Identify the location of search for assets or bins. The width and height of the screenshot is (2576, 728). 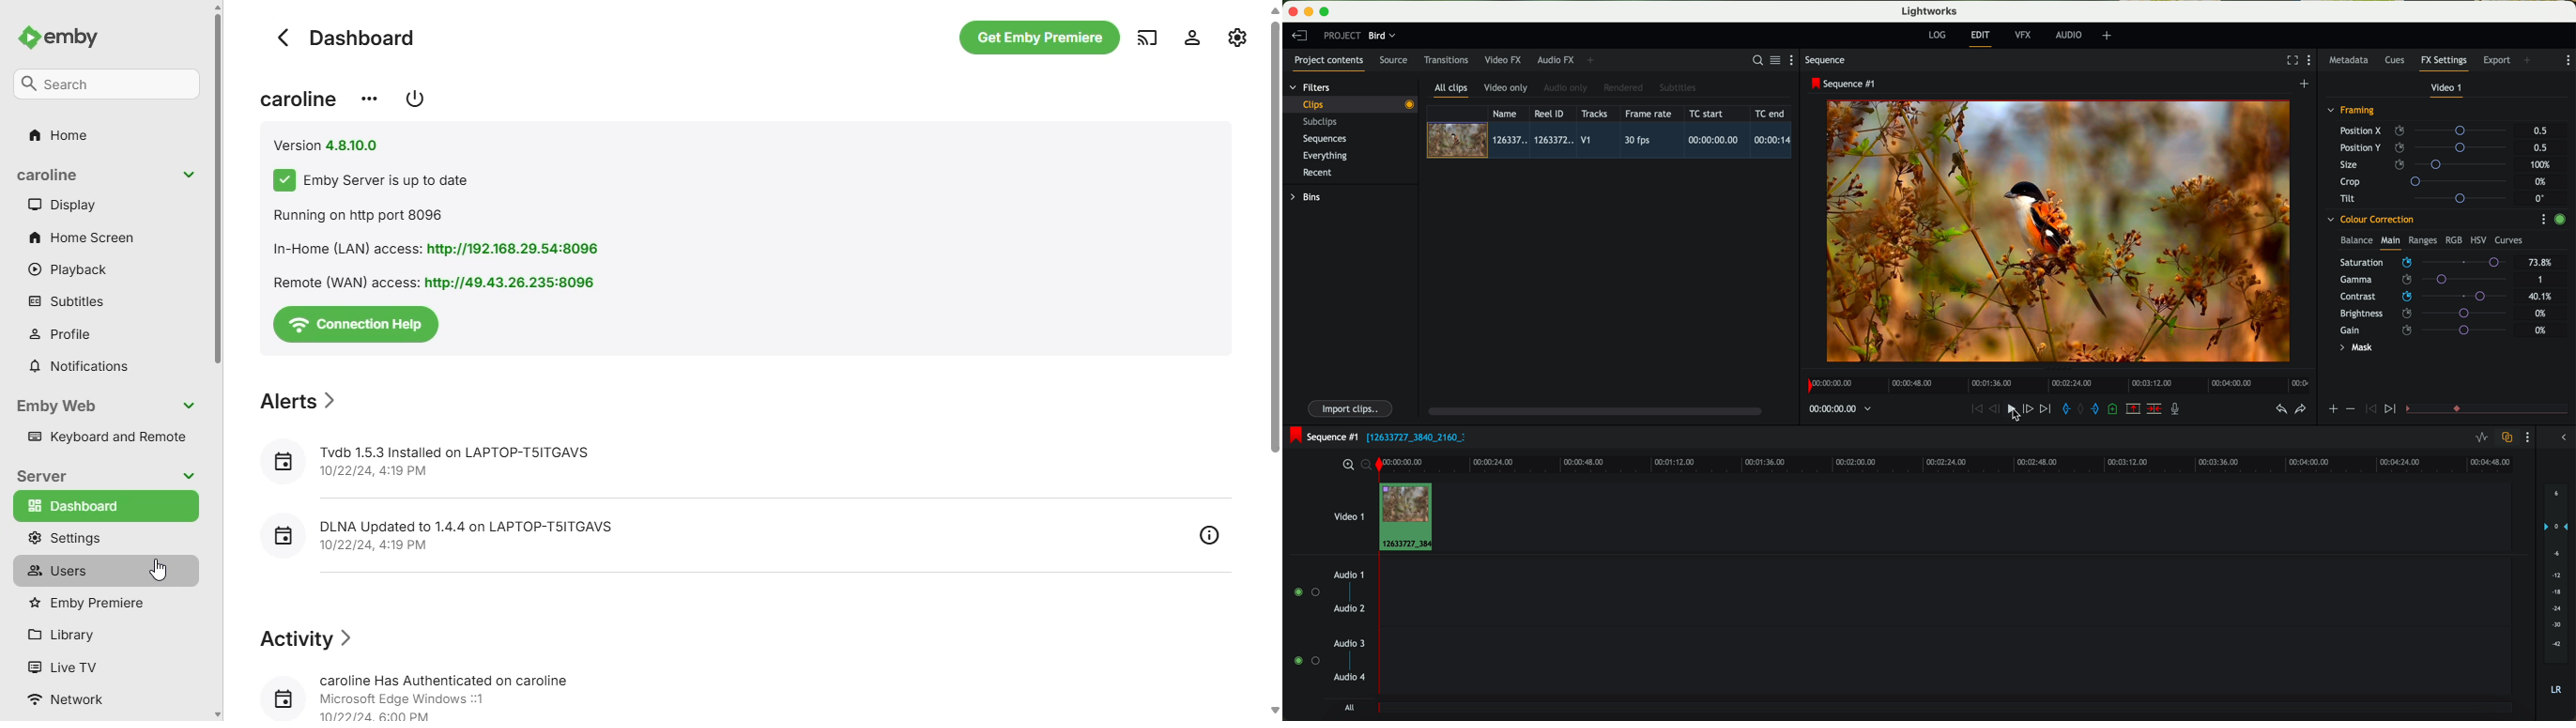
(1754, 60).